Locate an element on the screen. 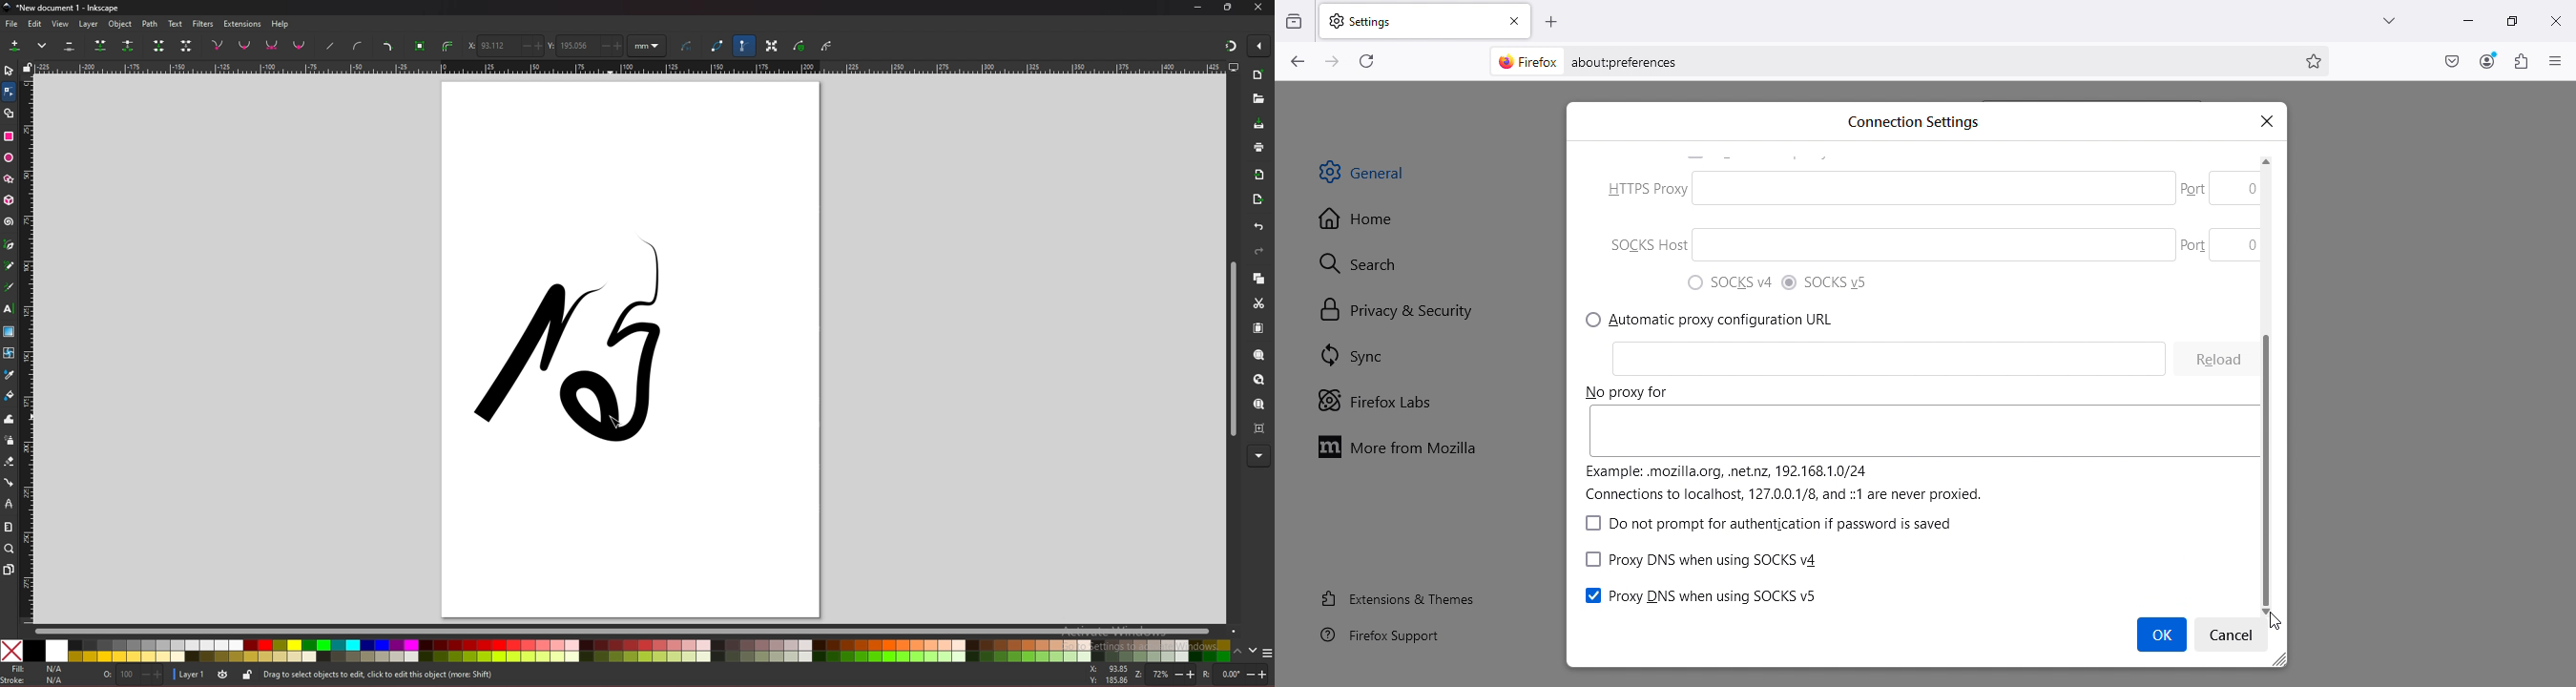 This screenshot has width=2576, height=700. scroll bar is located at coordinates (635, 632).